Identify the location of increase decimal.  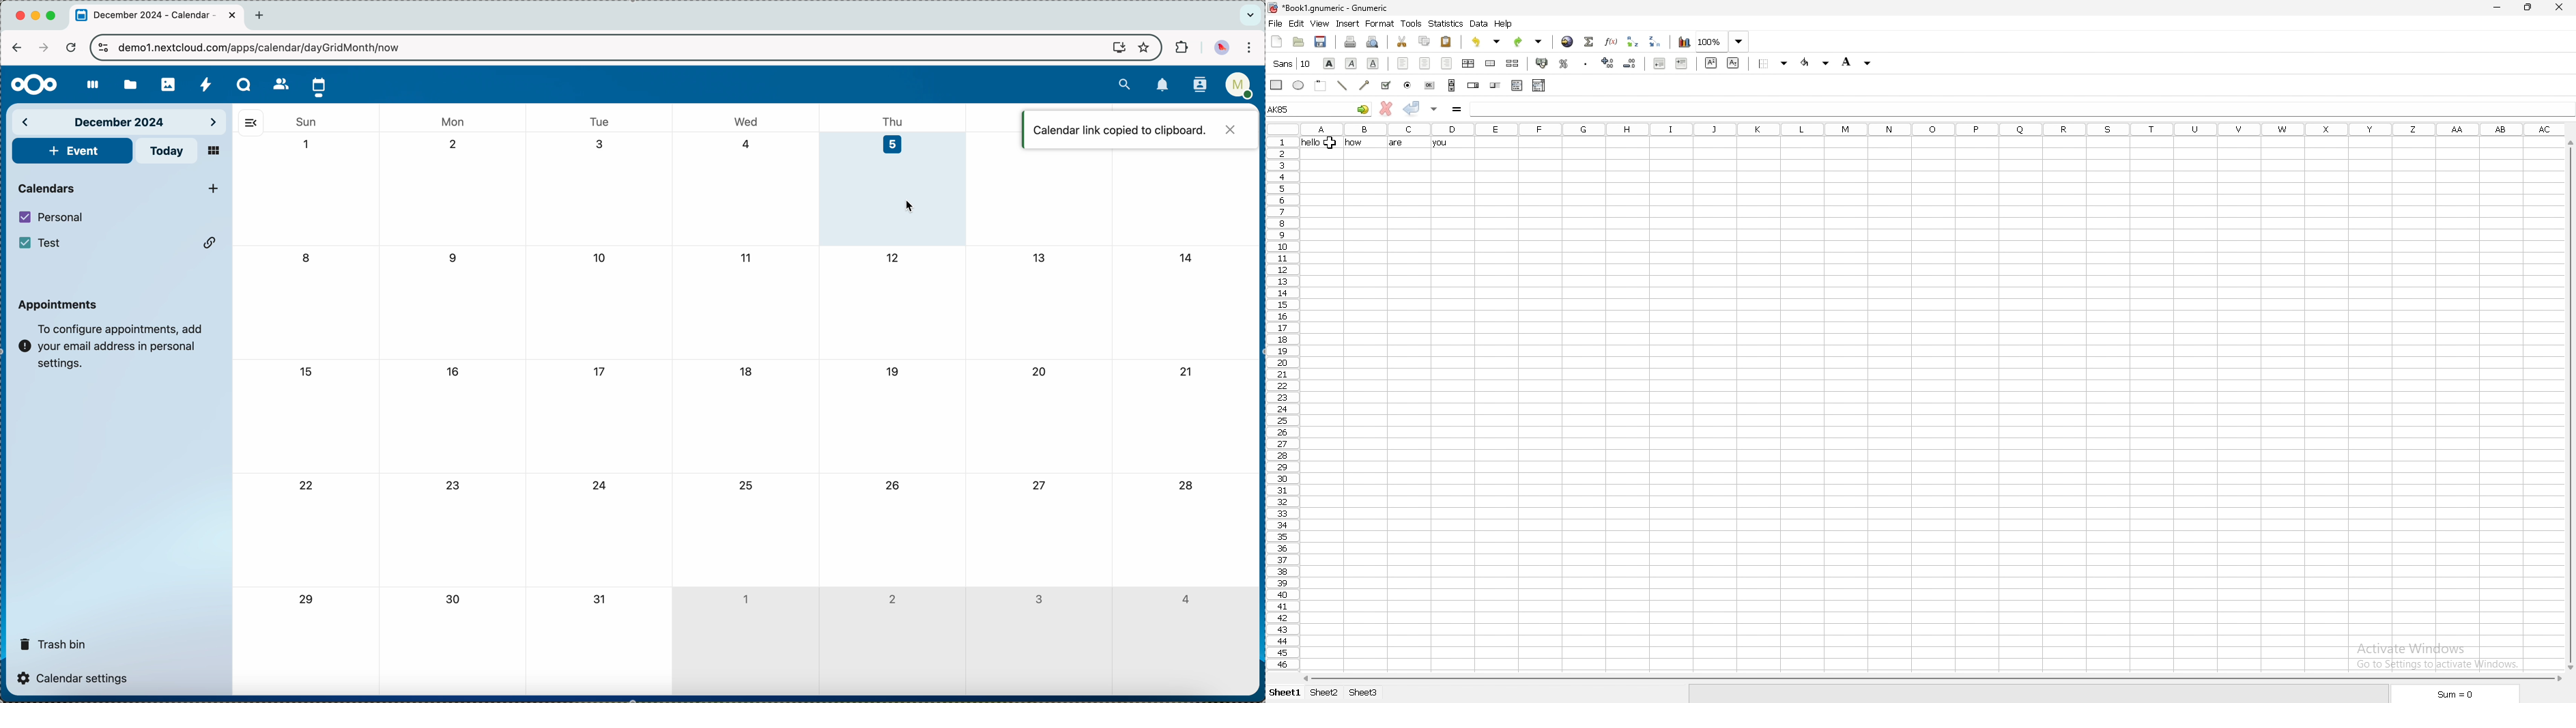
(1609, 63).